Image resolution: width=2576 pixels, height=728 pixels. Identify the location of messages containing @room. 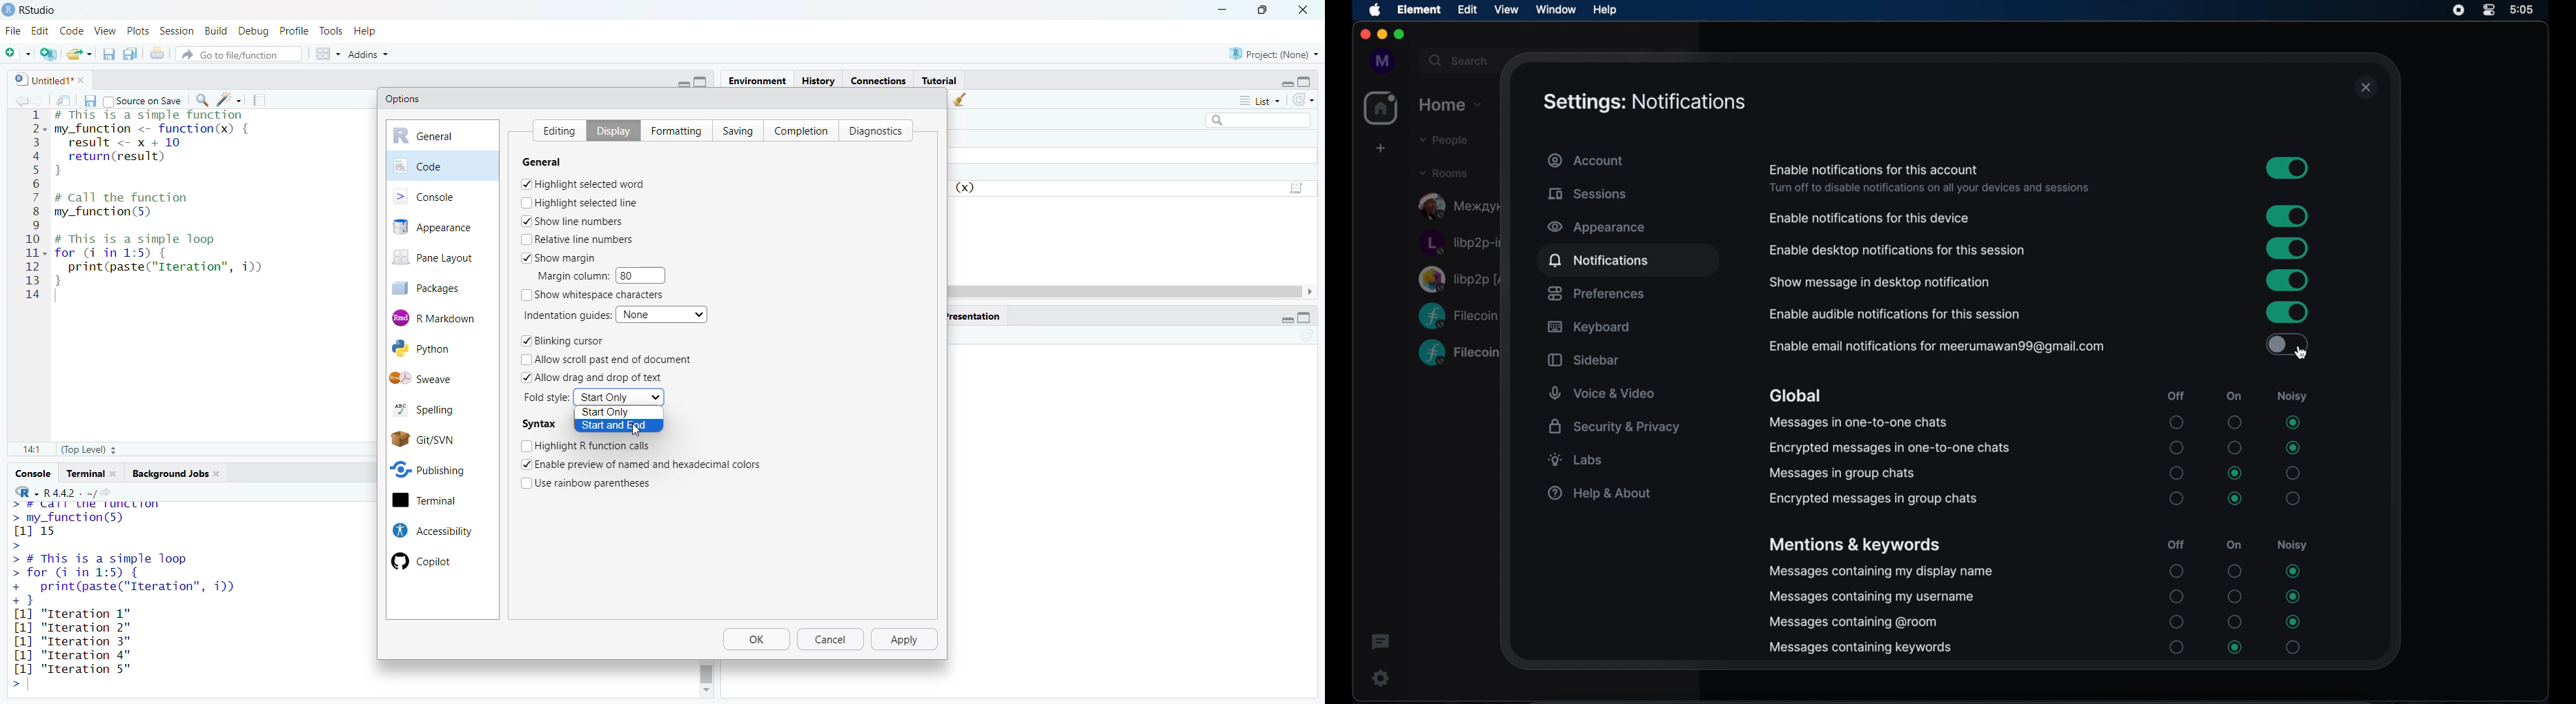
(1853, 623).